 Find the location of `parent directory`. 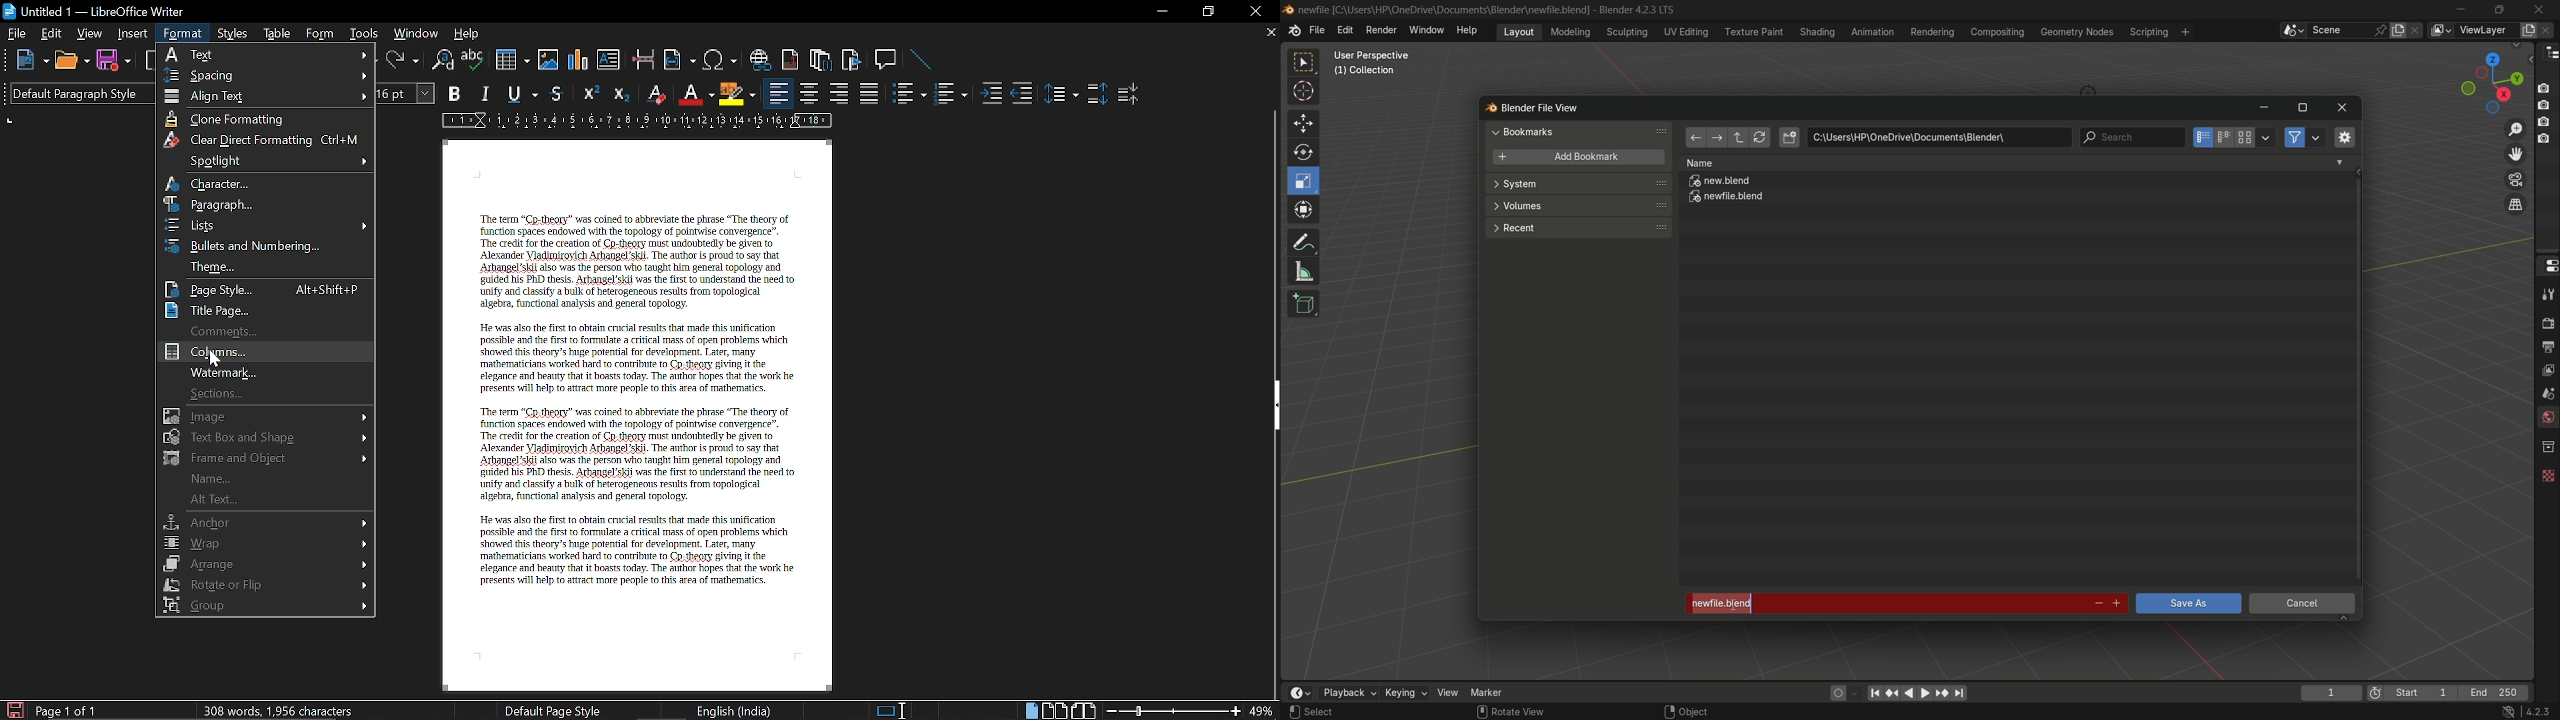

parent directory is located at coordinates (1740, 137).